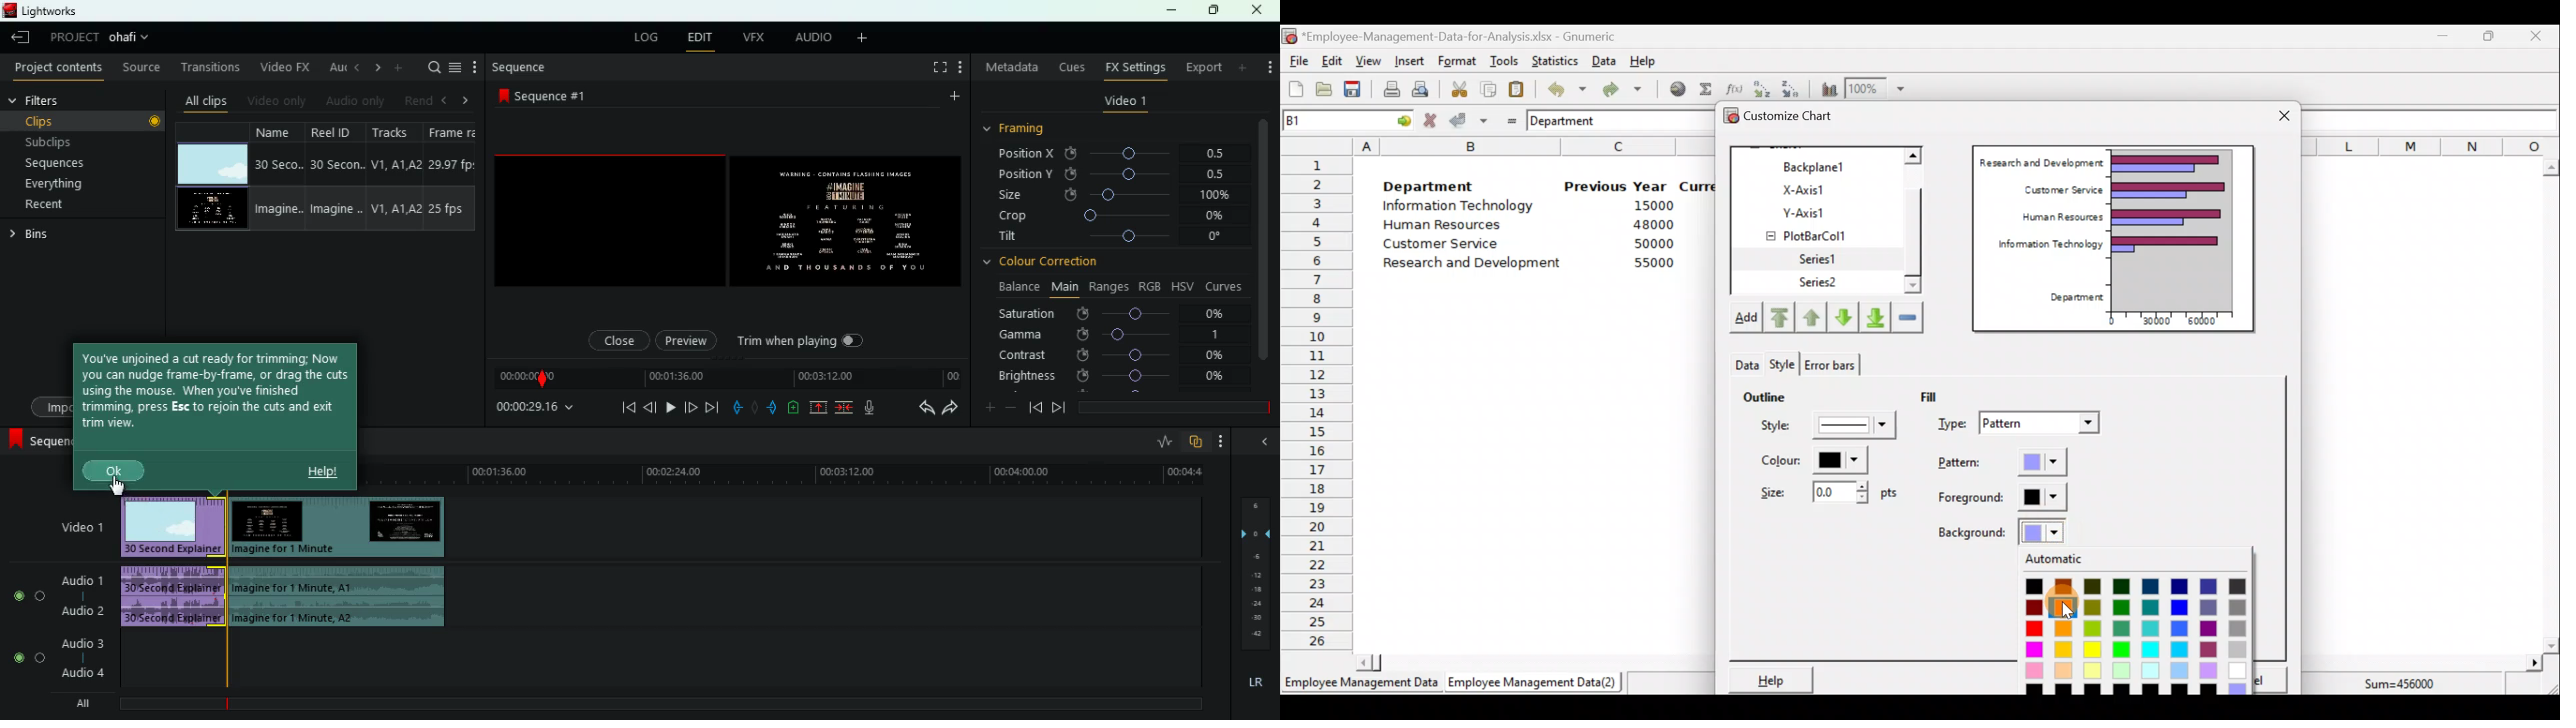 The image size is (2576, 728). I want to click on full screen, so click(940, 69).